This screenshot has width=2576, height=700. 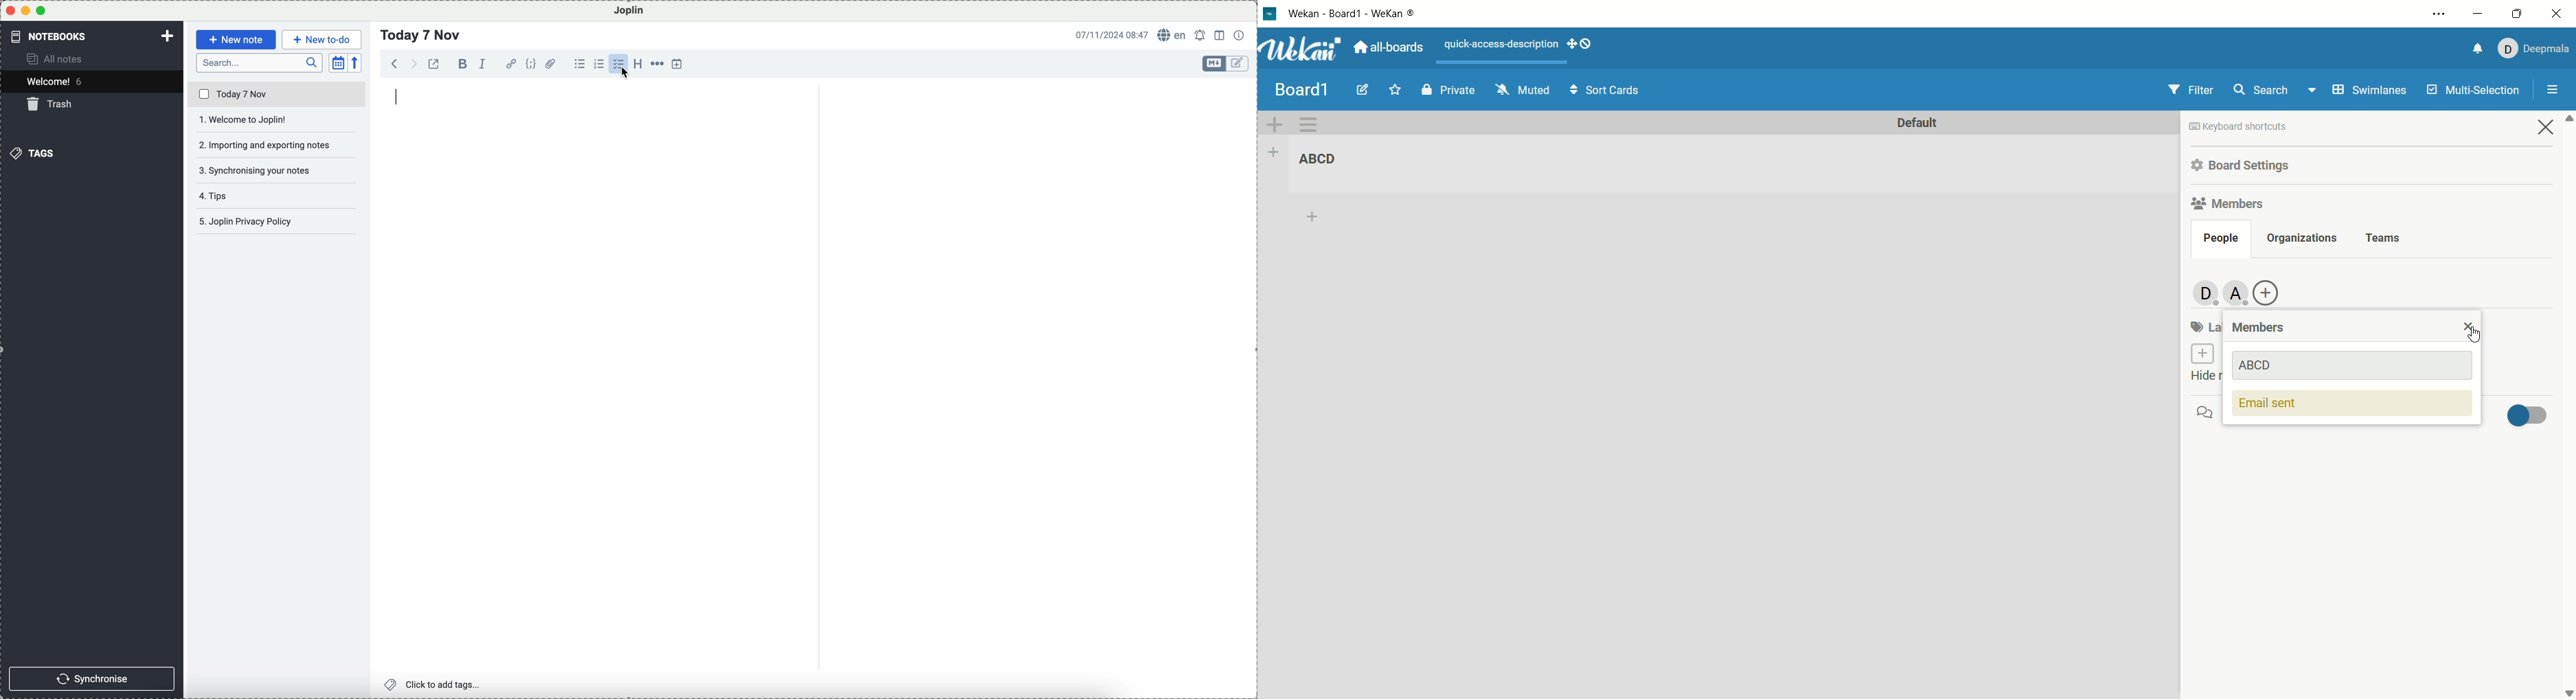 I want to click on new note button, so click(x=237, y=40).